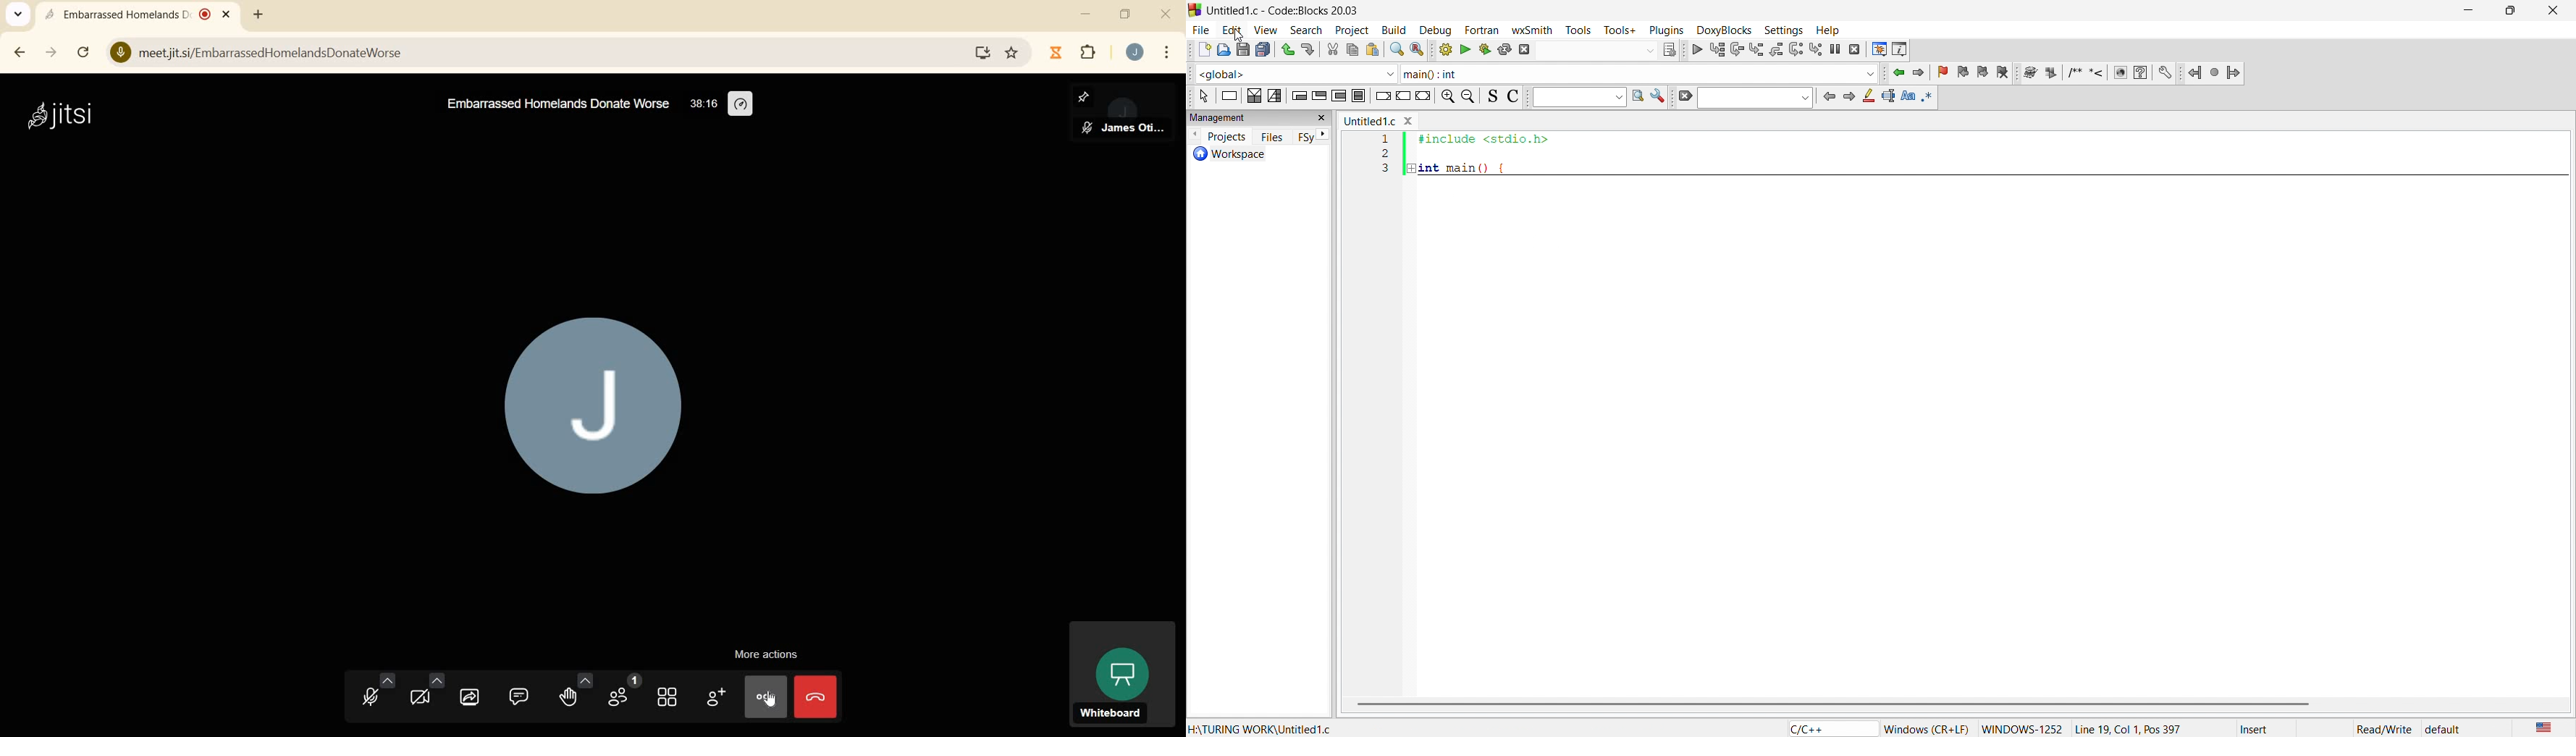  I want to click on web, so click(2118, 72).